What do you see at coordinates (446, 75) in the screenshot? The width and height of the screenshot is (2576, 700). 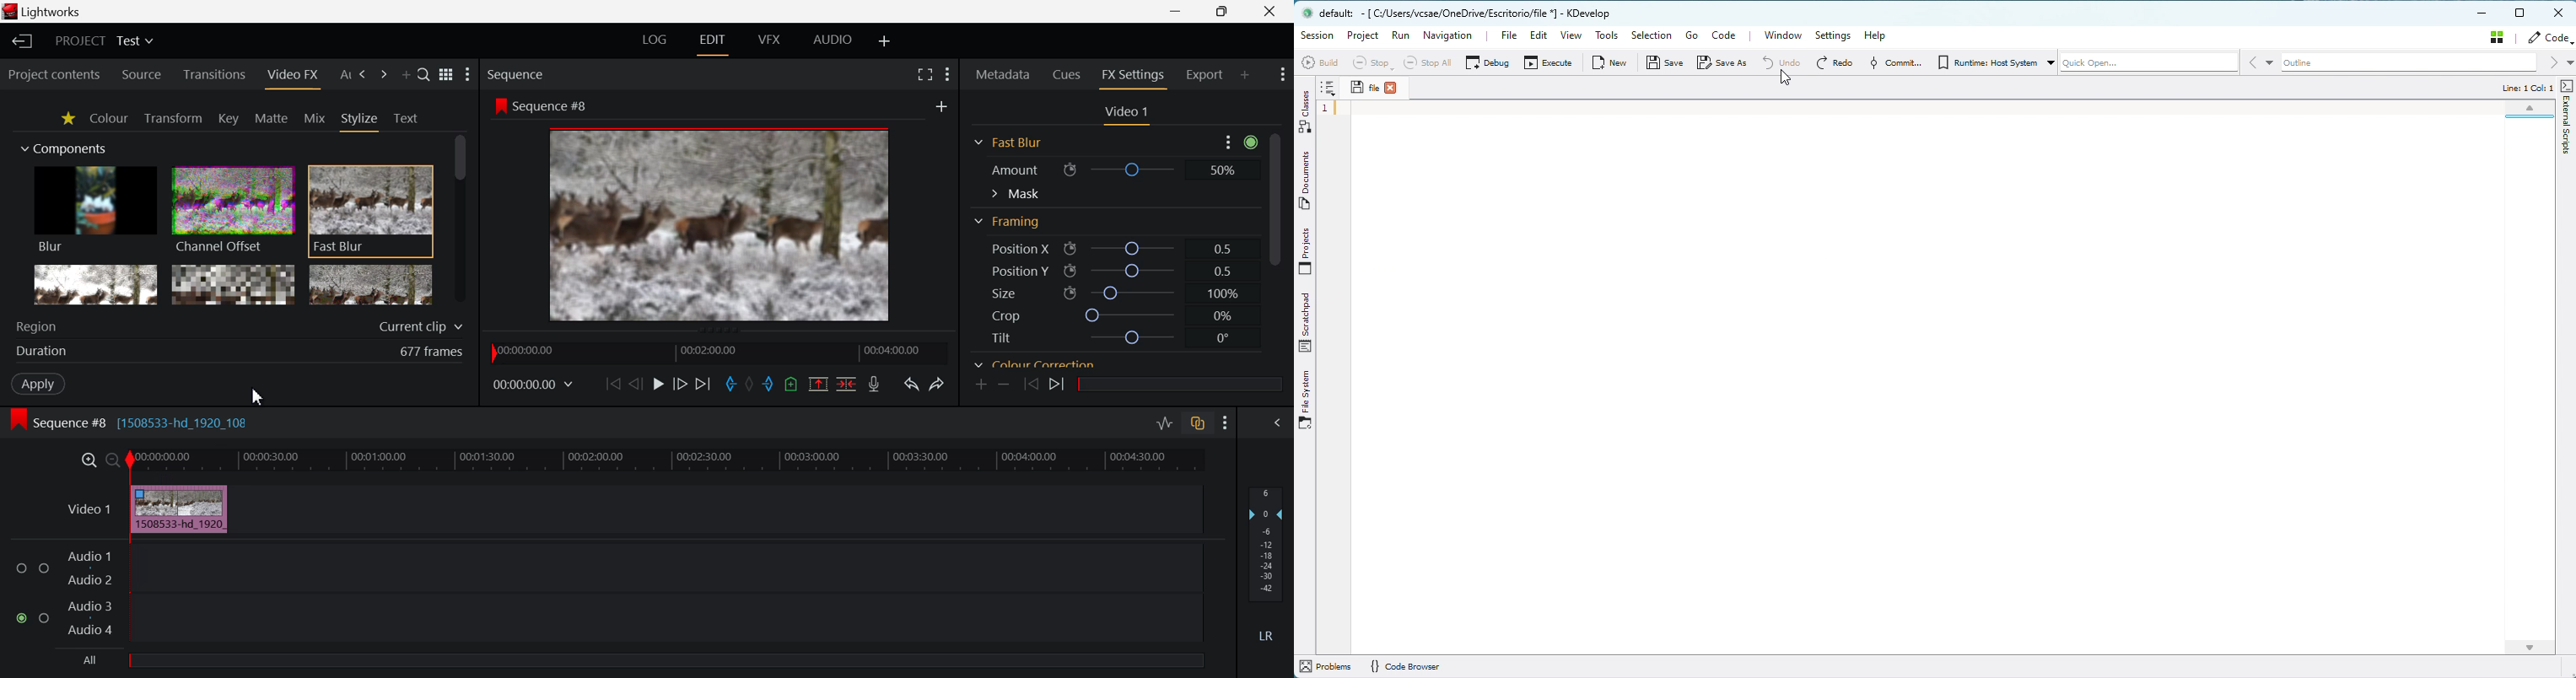 I see `Toggle list and title view` at bounding box center [446, 75].